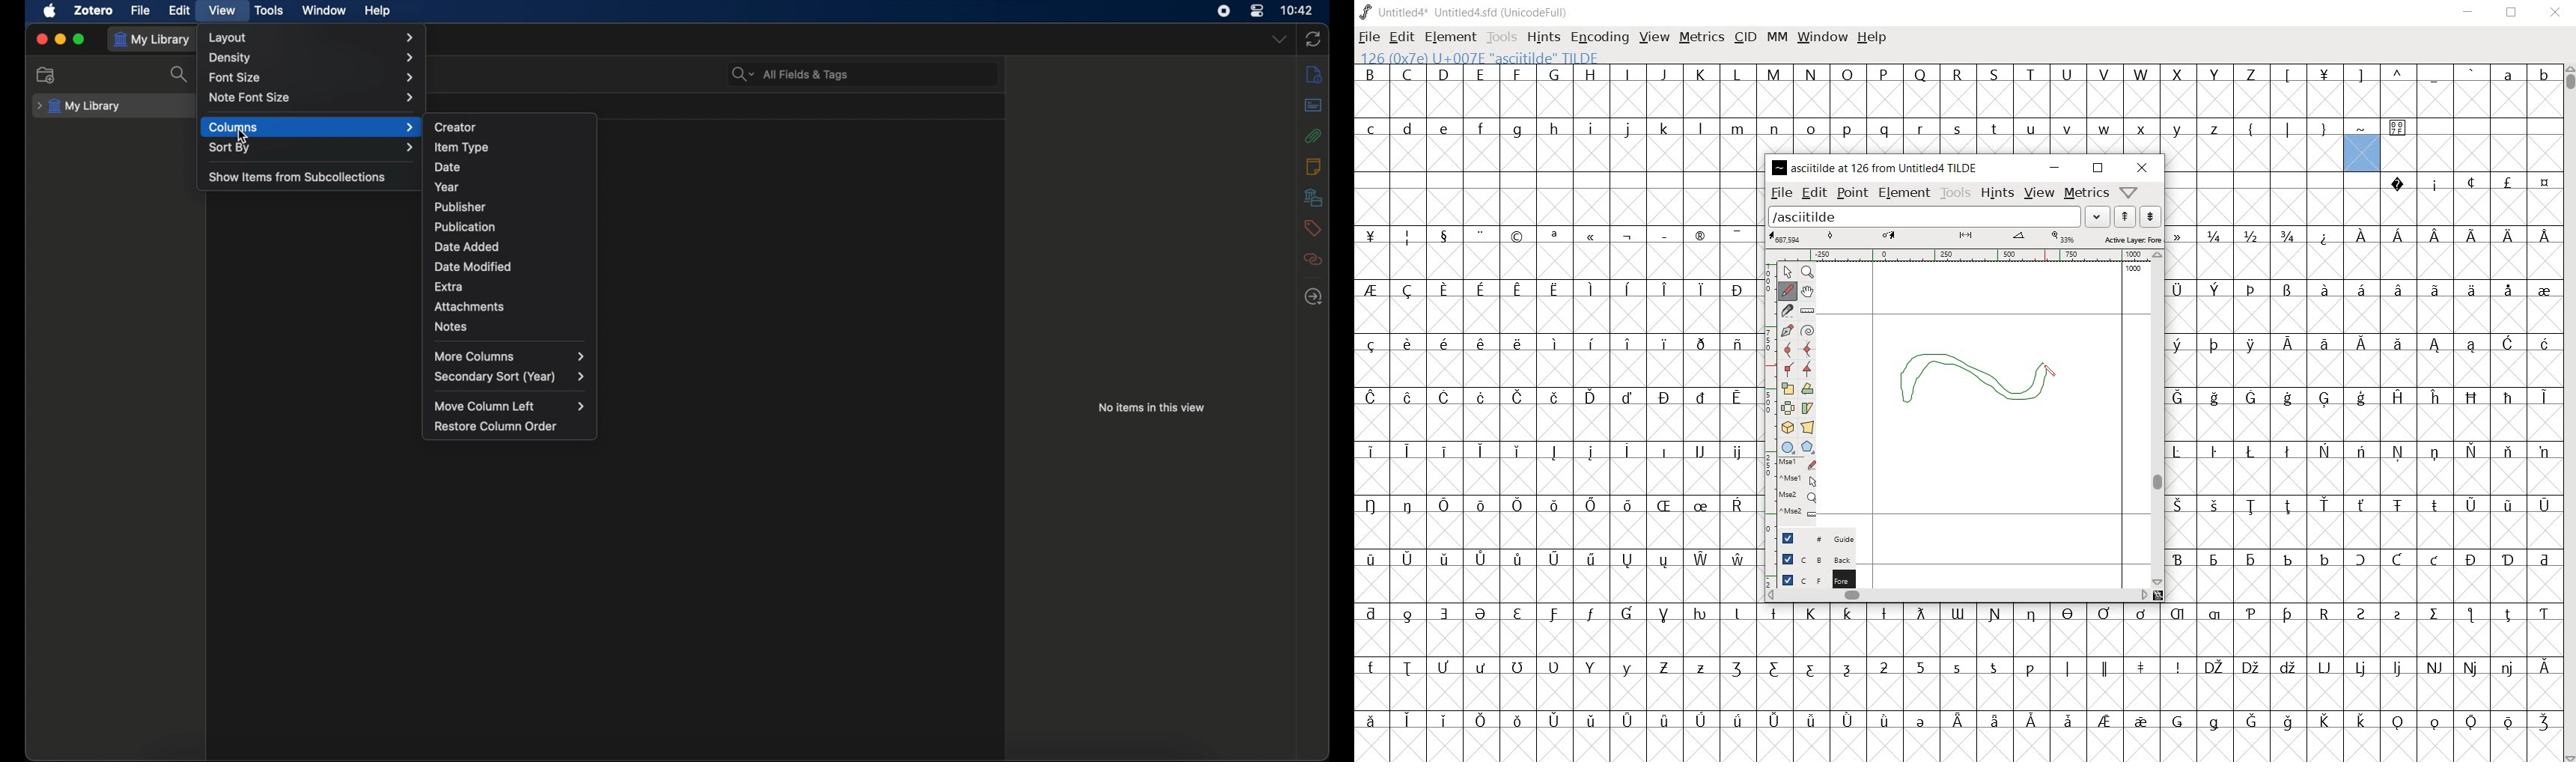 The image size is (2576, 784). I want to click on abstract, so click(1314, 105).